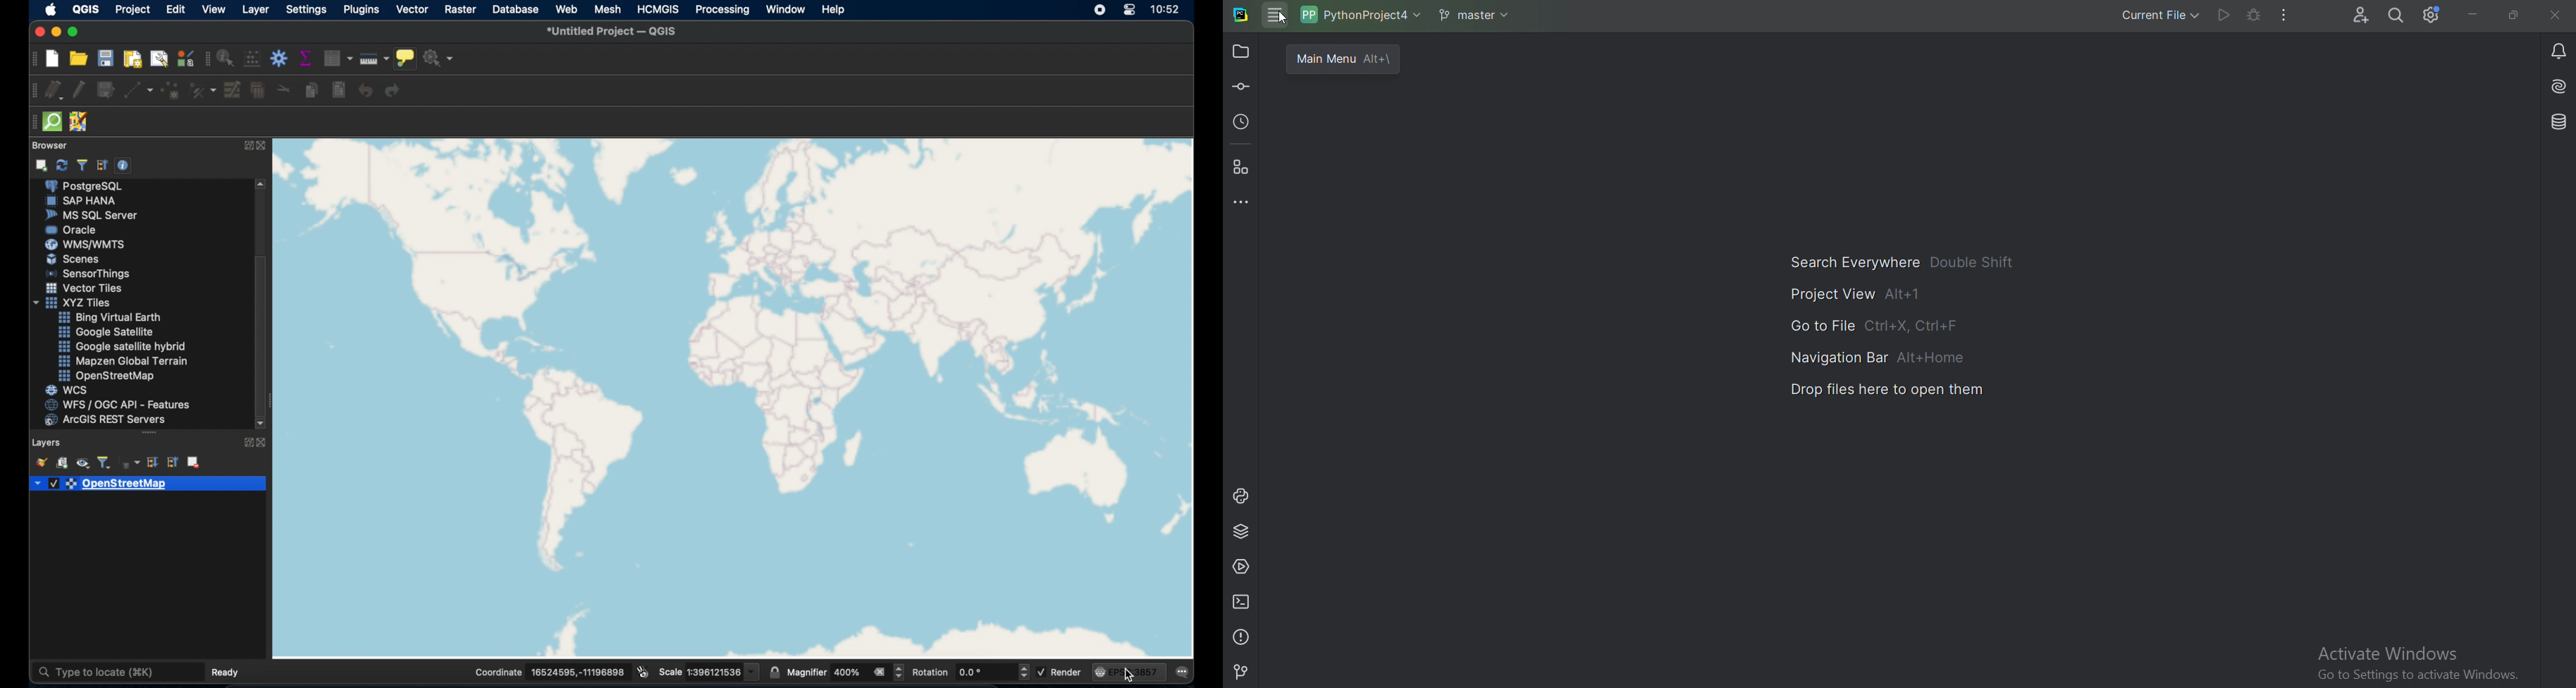  Describe the element at coordinates (204, 90) in the screenshot. I see `vertex tool` at that location.